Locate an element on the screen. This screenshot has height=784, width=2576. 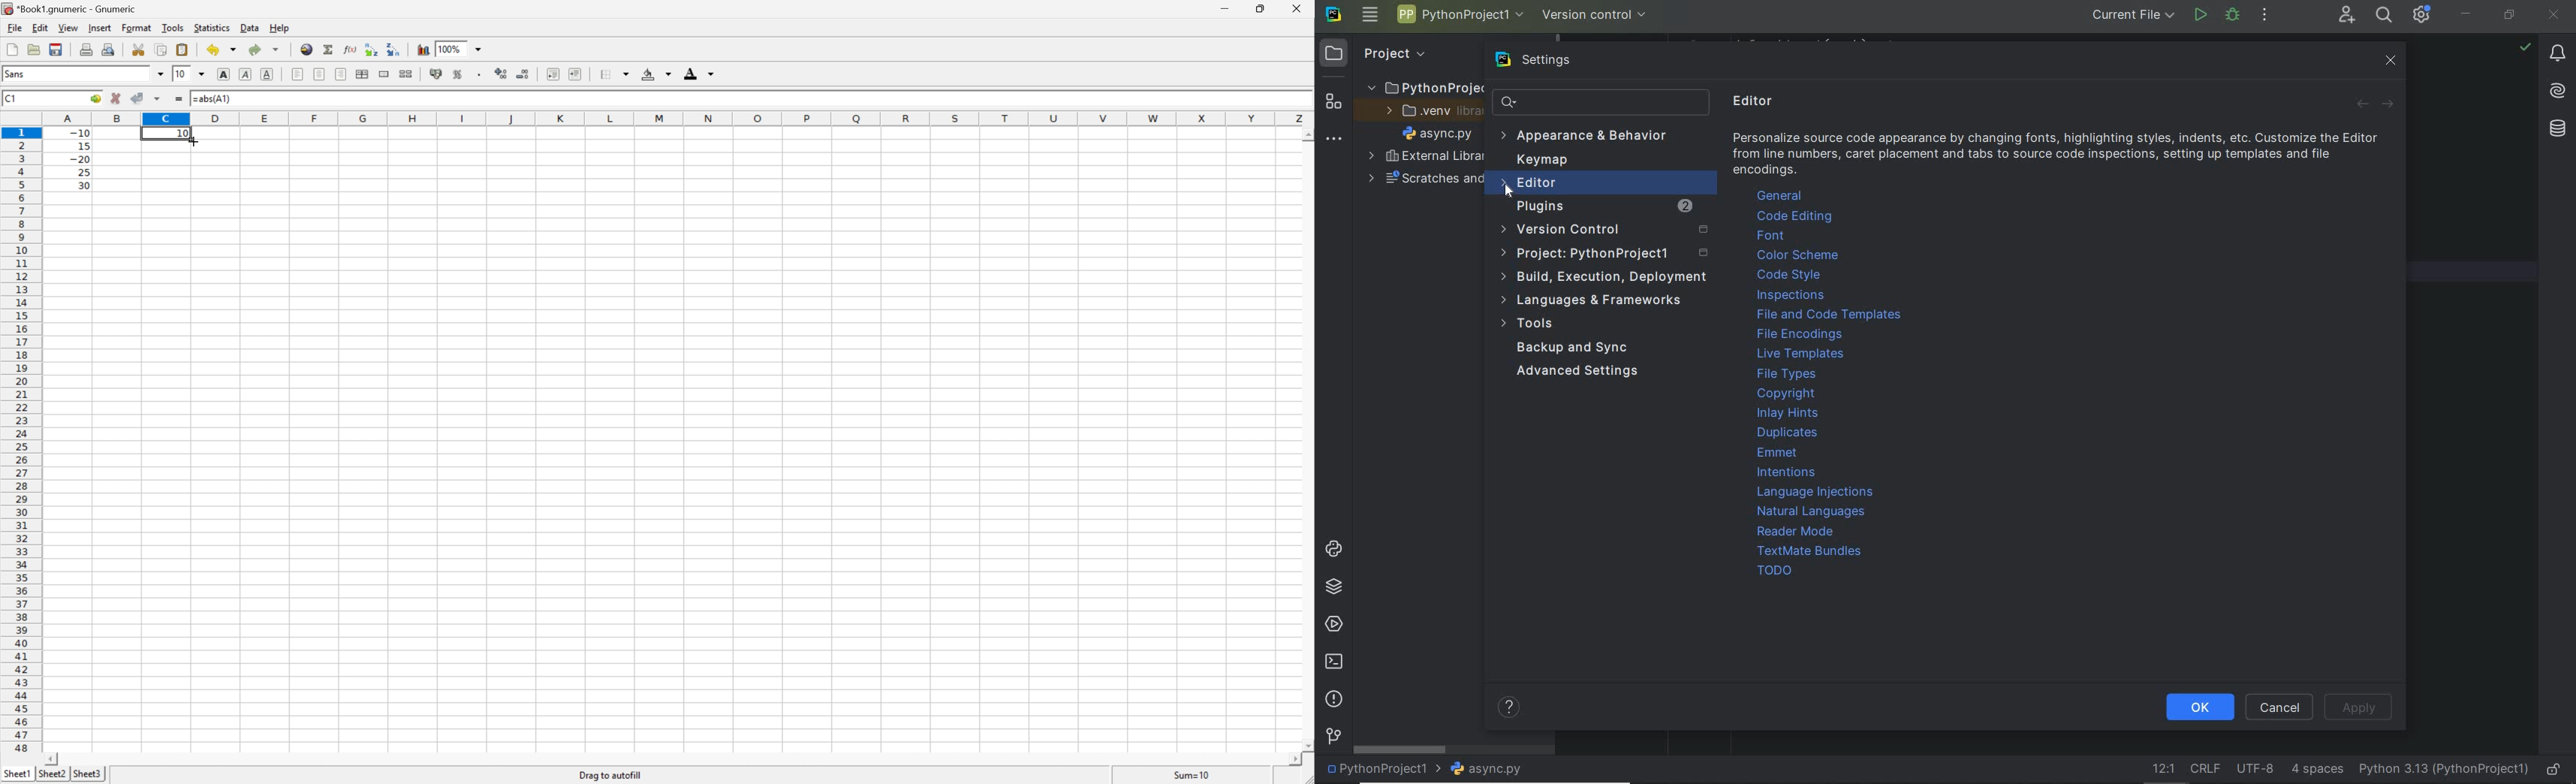
Language Injections is located at coordinates (1815, 492).